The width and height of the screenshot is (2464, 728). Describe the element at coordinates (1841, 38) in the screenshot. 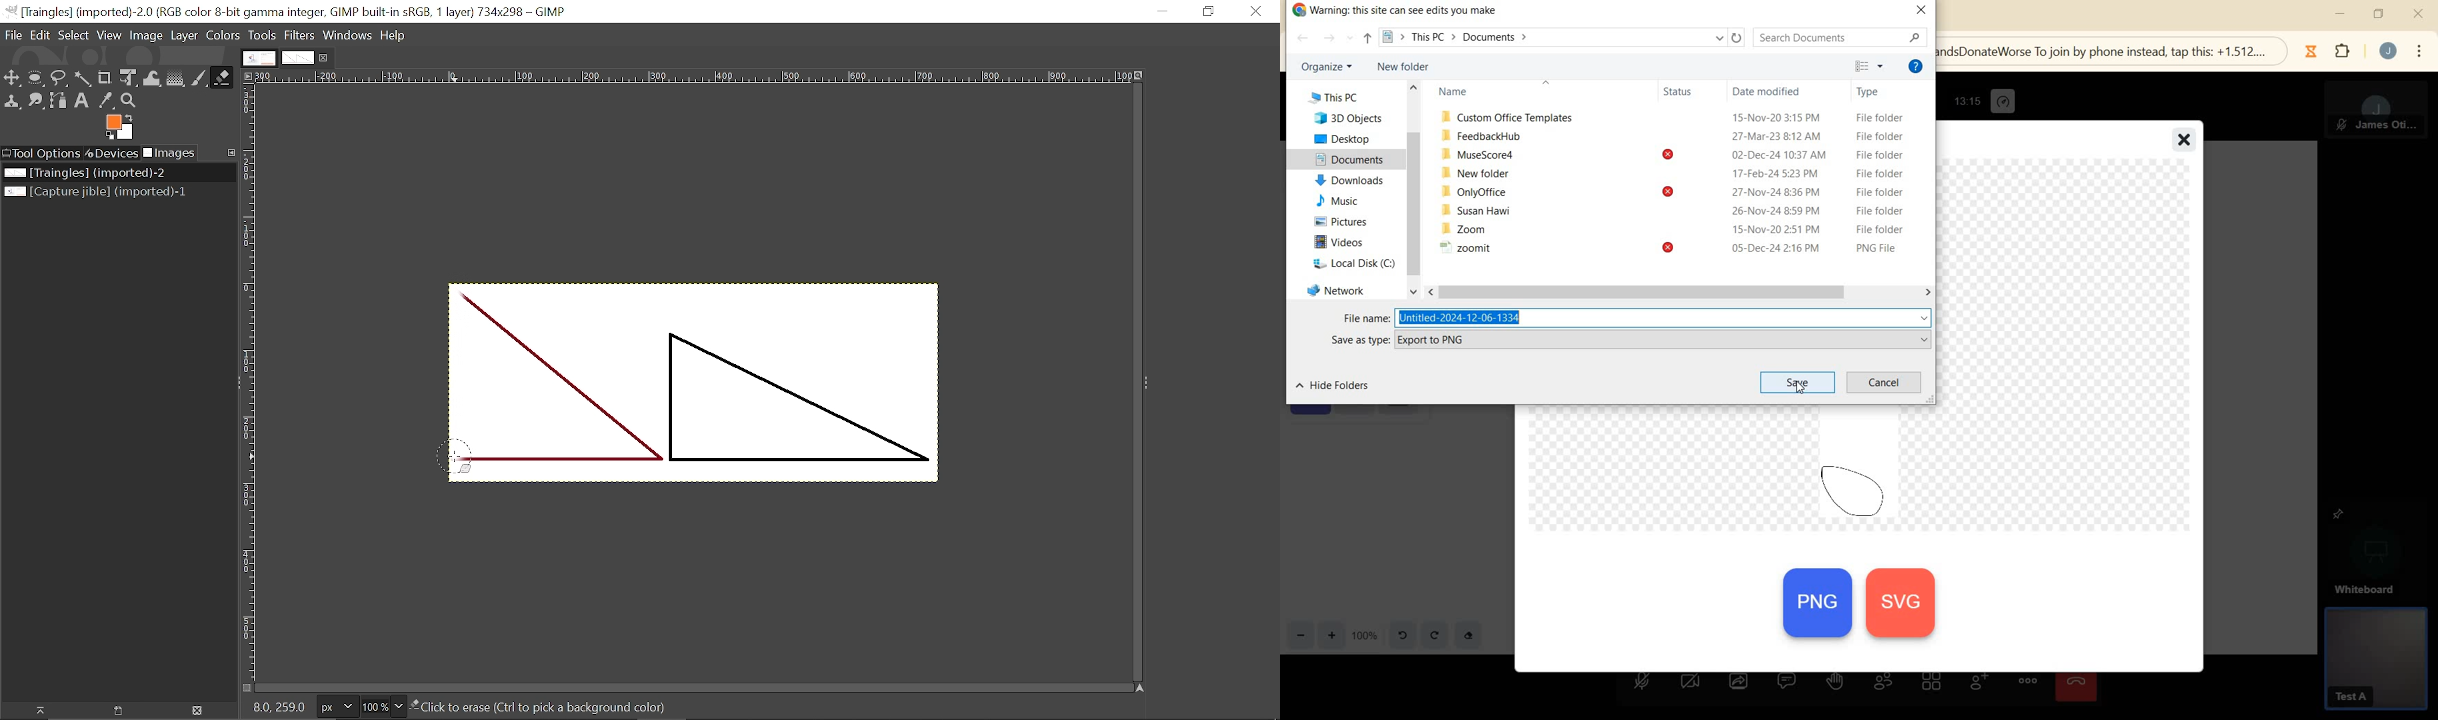

I see `SEARCH DOCUMENTS` at that location.